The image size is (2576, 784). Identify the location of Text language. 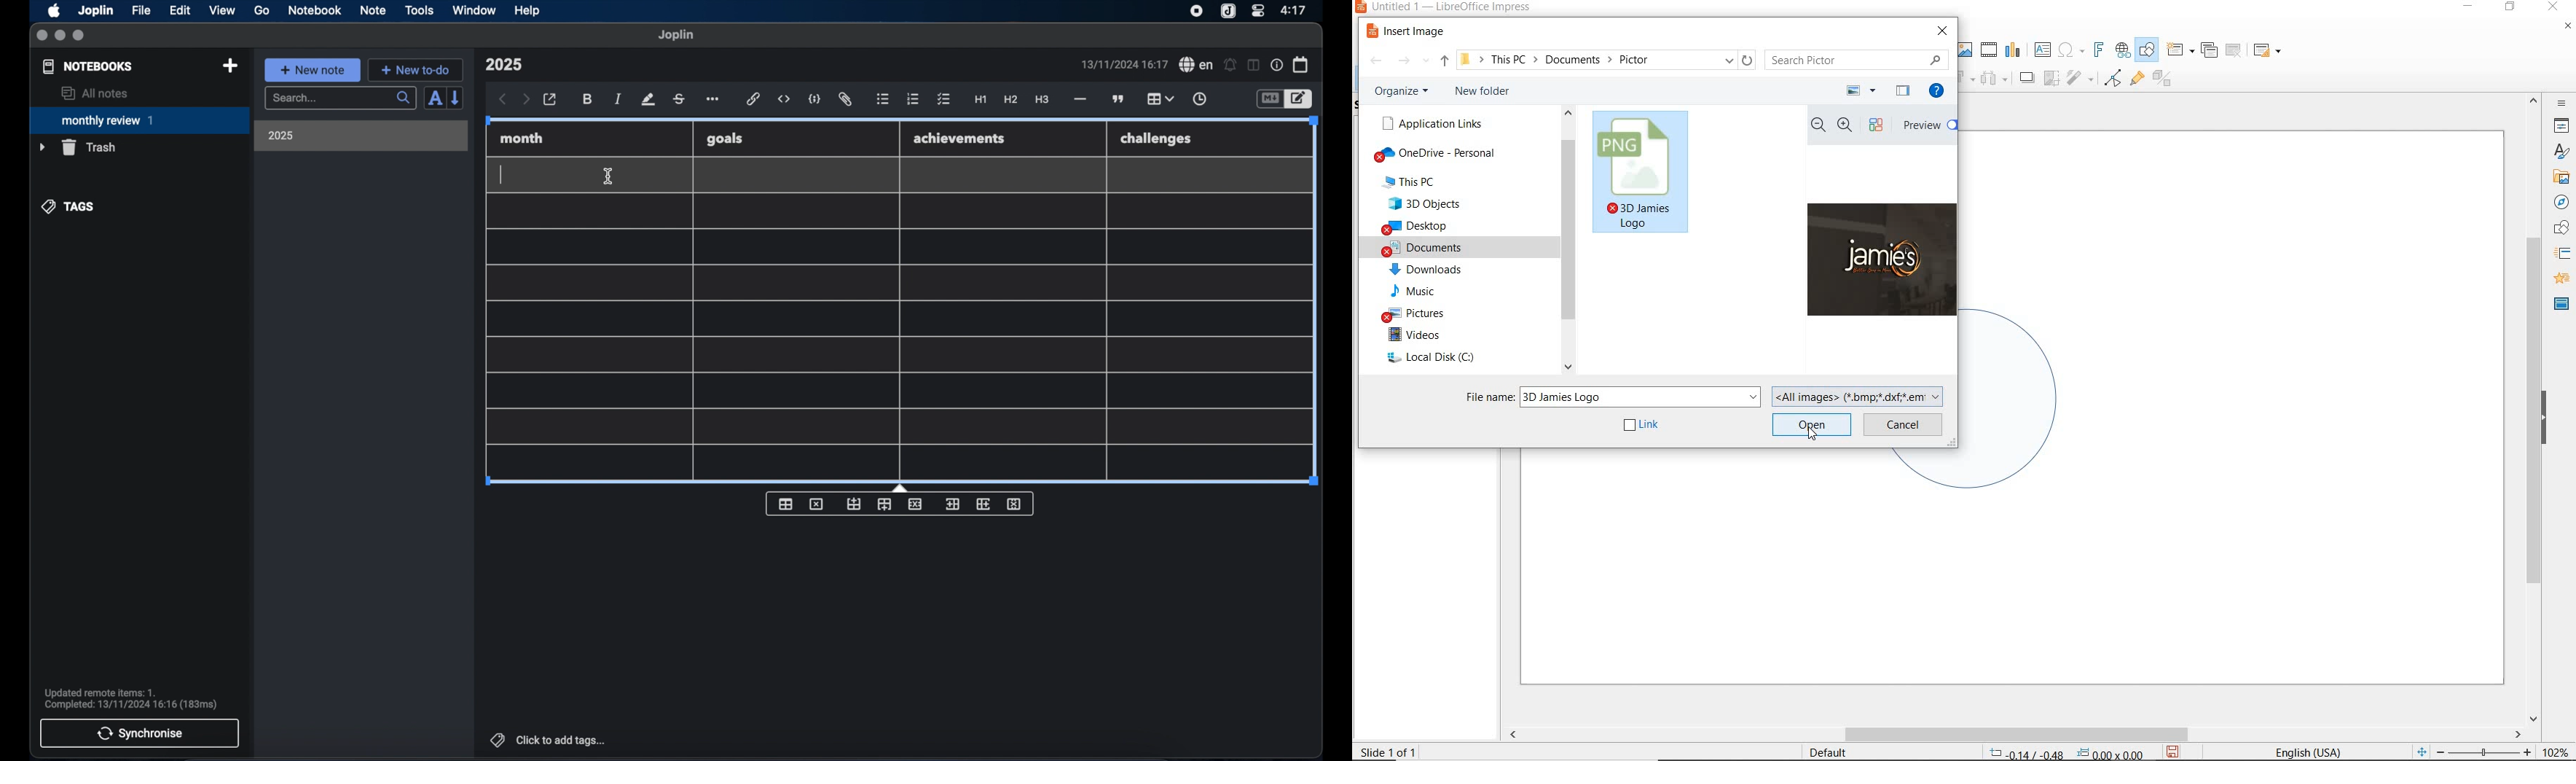
(2306, 751).